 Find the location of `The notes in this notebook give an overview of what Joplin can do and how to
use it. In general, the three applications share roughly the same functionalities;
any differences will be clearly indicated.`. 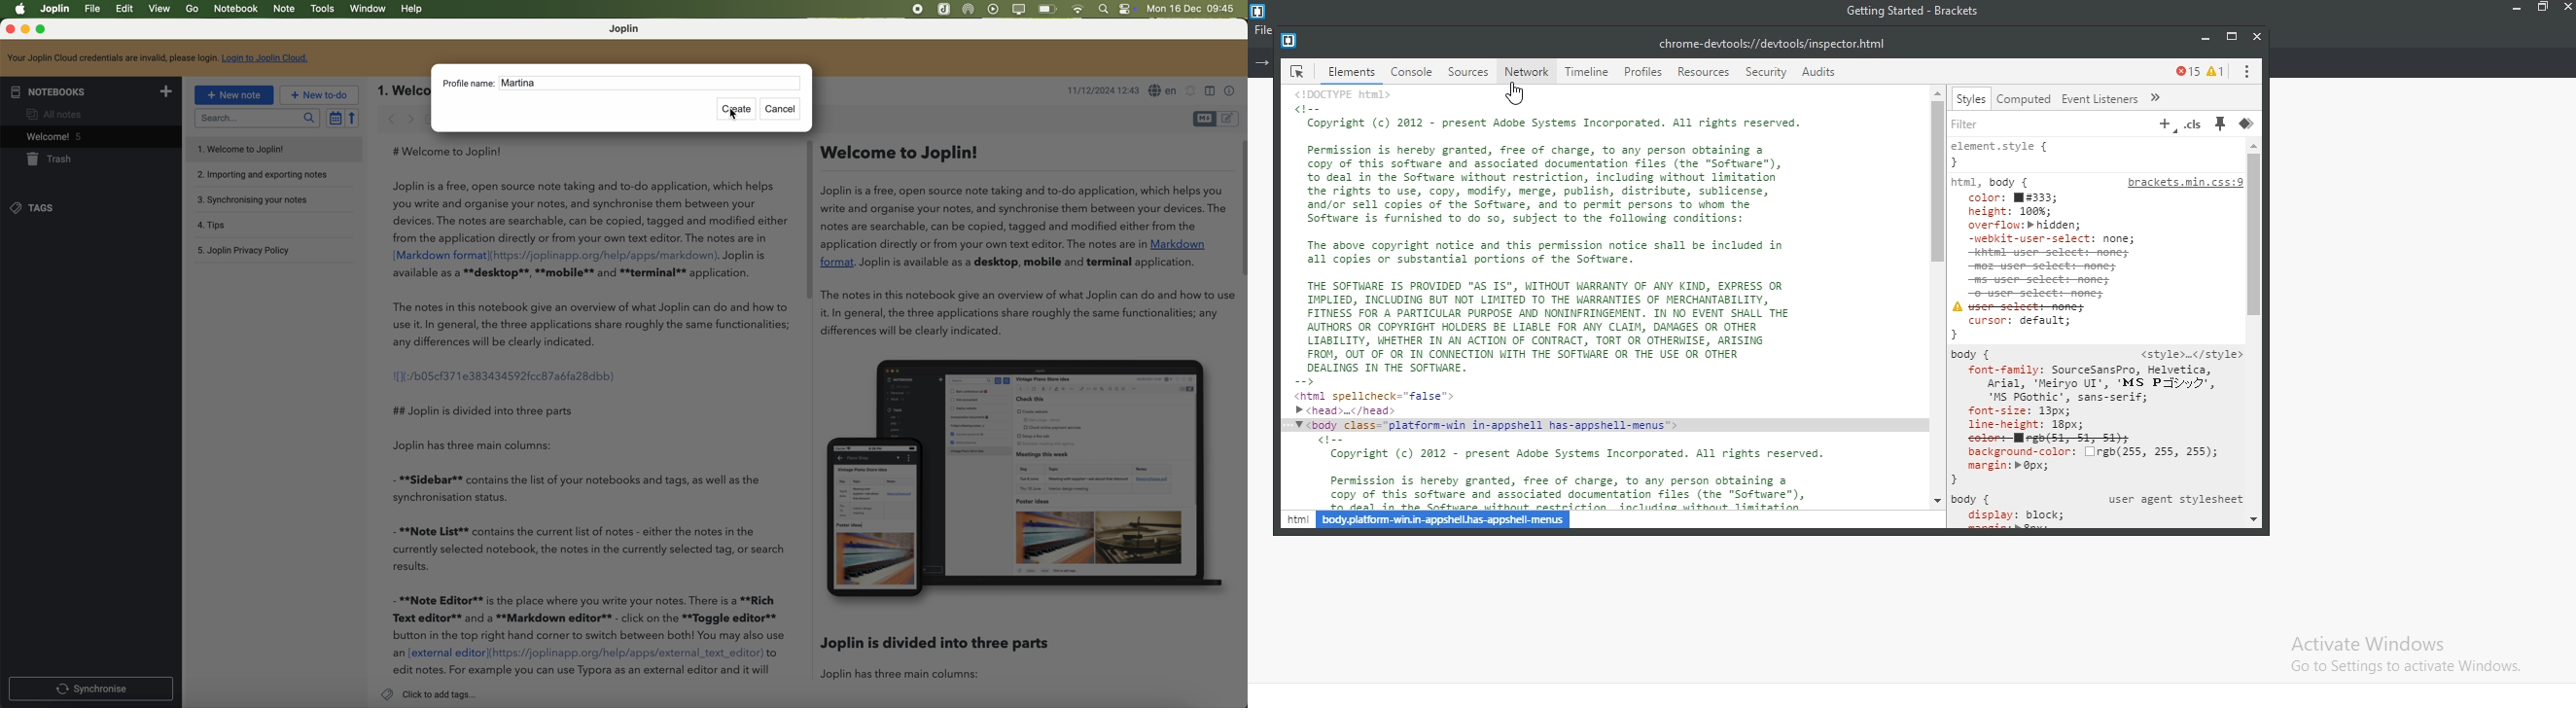

The notes in this notebook give an overview of what Joplin can do and how to
use it. In general, the three applications share roughly the same functionalities;
any differences will be clearly indicated. is located at coordinates (593, 324).